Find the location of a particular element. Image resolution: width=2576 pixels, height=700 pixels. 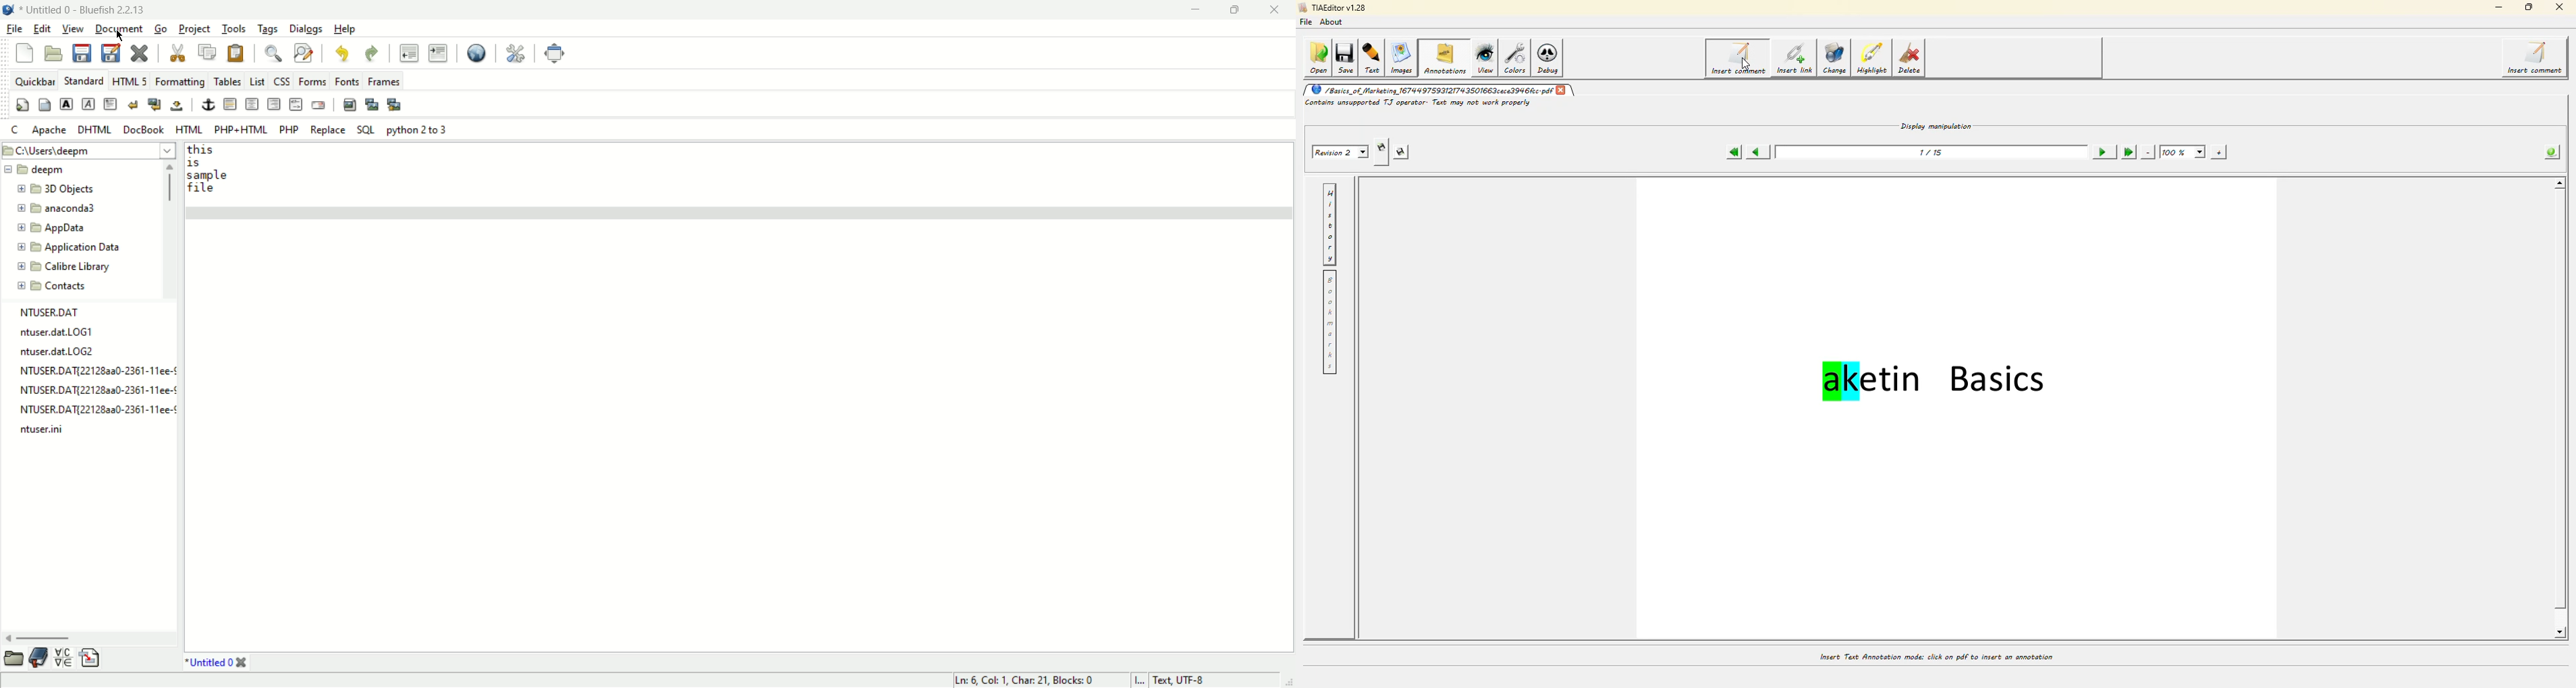

center is located at coordinates (251, 103).